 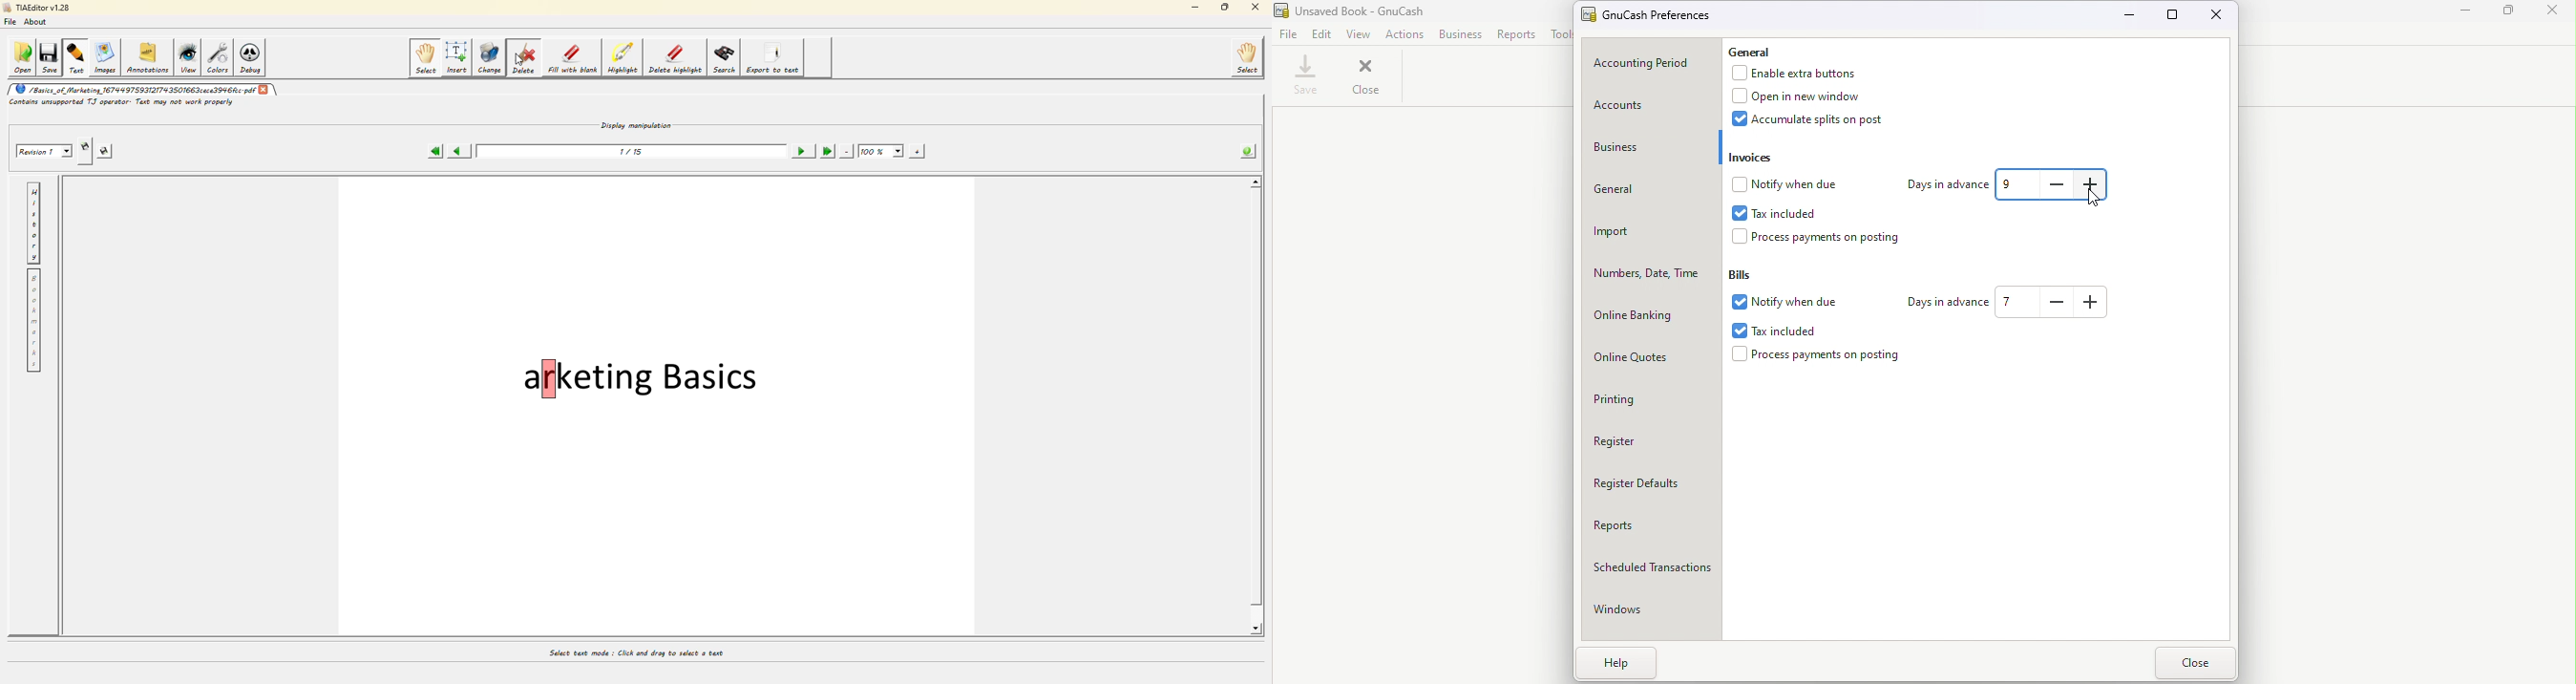 I want to click on Minimize, so click(x=2134, y=17).